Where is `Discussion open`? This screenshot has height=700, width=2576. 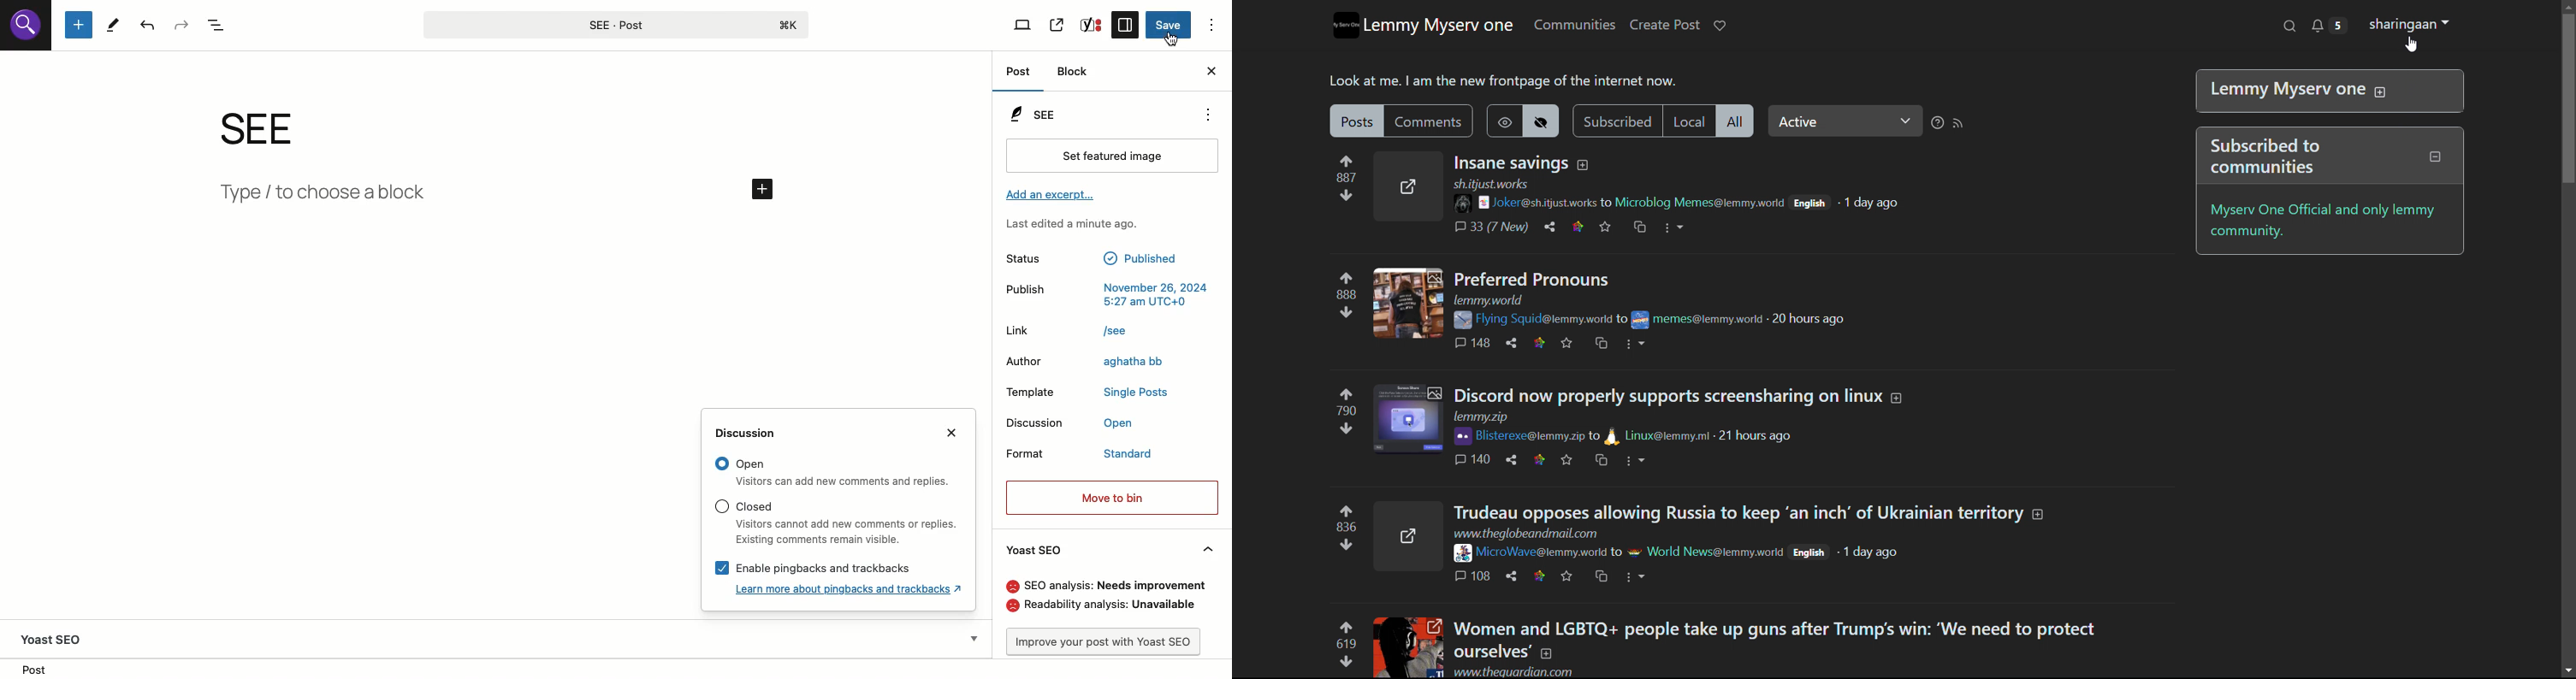 Discussion open is located at coordinates (1097, 424).